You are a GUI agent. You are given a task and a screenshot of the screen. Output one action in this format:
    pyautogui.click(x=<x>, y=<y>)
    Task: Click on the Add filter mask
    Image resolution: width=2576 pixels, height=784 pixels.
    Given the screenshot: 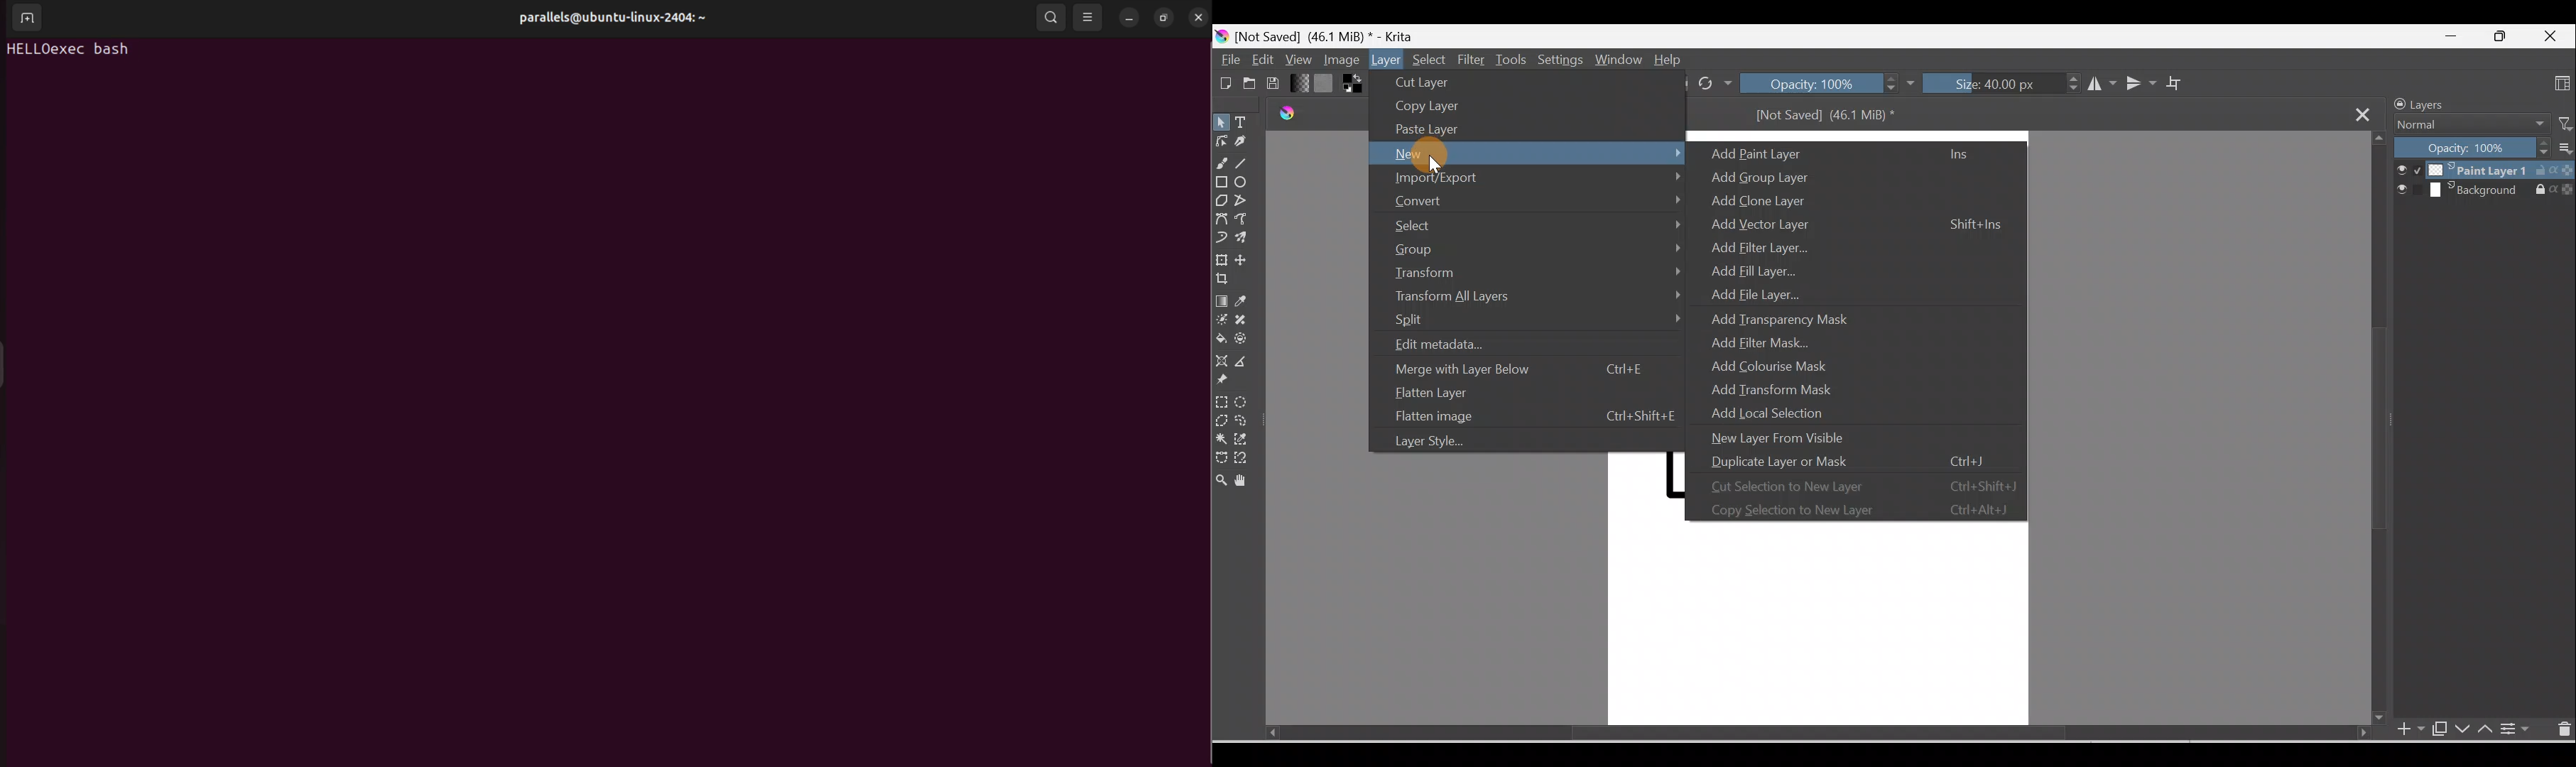 What is the action you would take?
    pyautogui.click(x=1770, y=341)
    